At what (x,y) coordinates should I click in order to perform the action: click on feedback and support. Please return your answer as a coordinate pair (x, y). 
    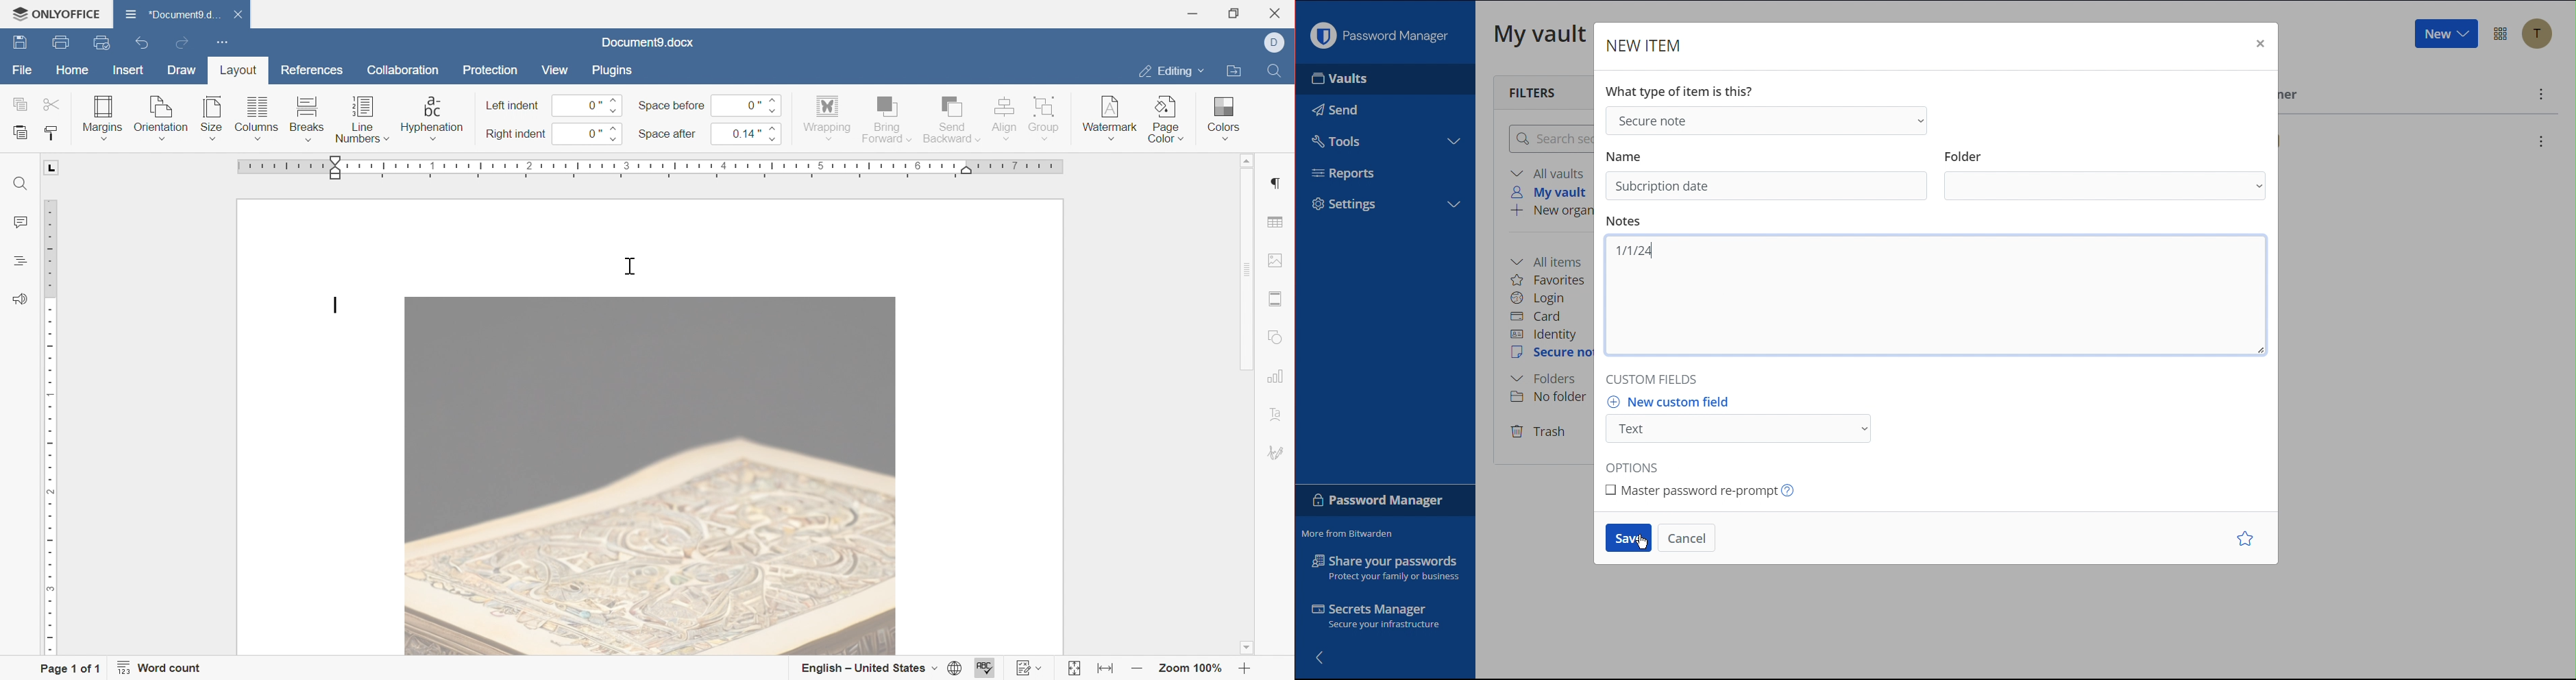
    Looking at the image, I should click on (20, 300).